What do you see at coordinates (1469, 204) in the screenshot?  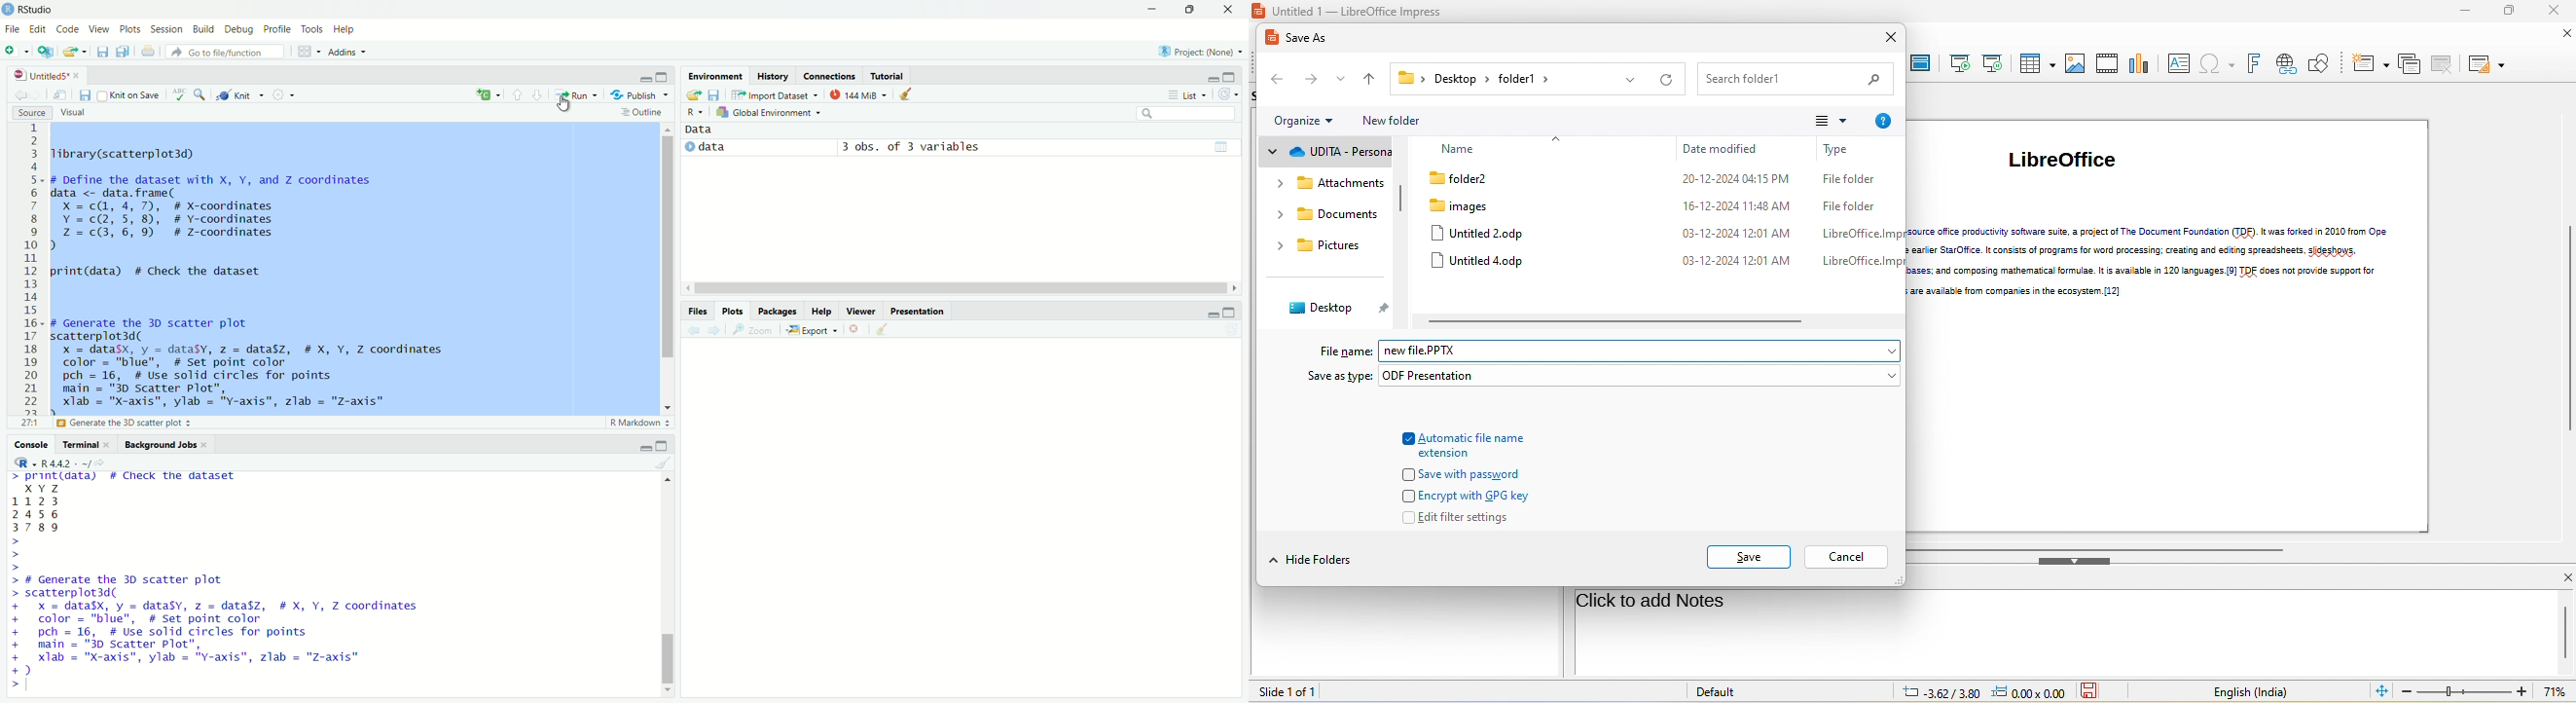 I see `images` at bounding box center [1469, 204].